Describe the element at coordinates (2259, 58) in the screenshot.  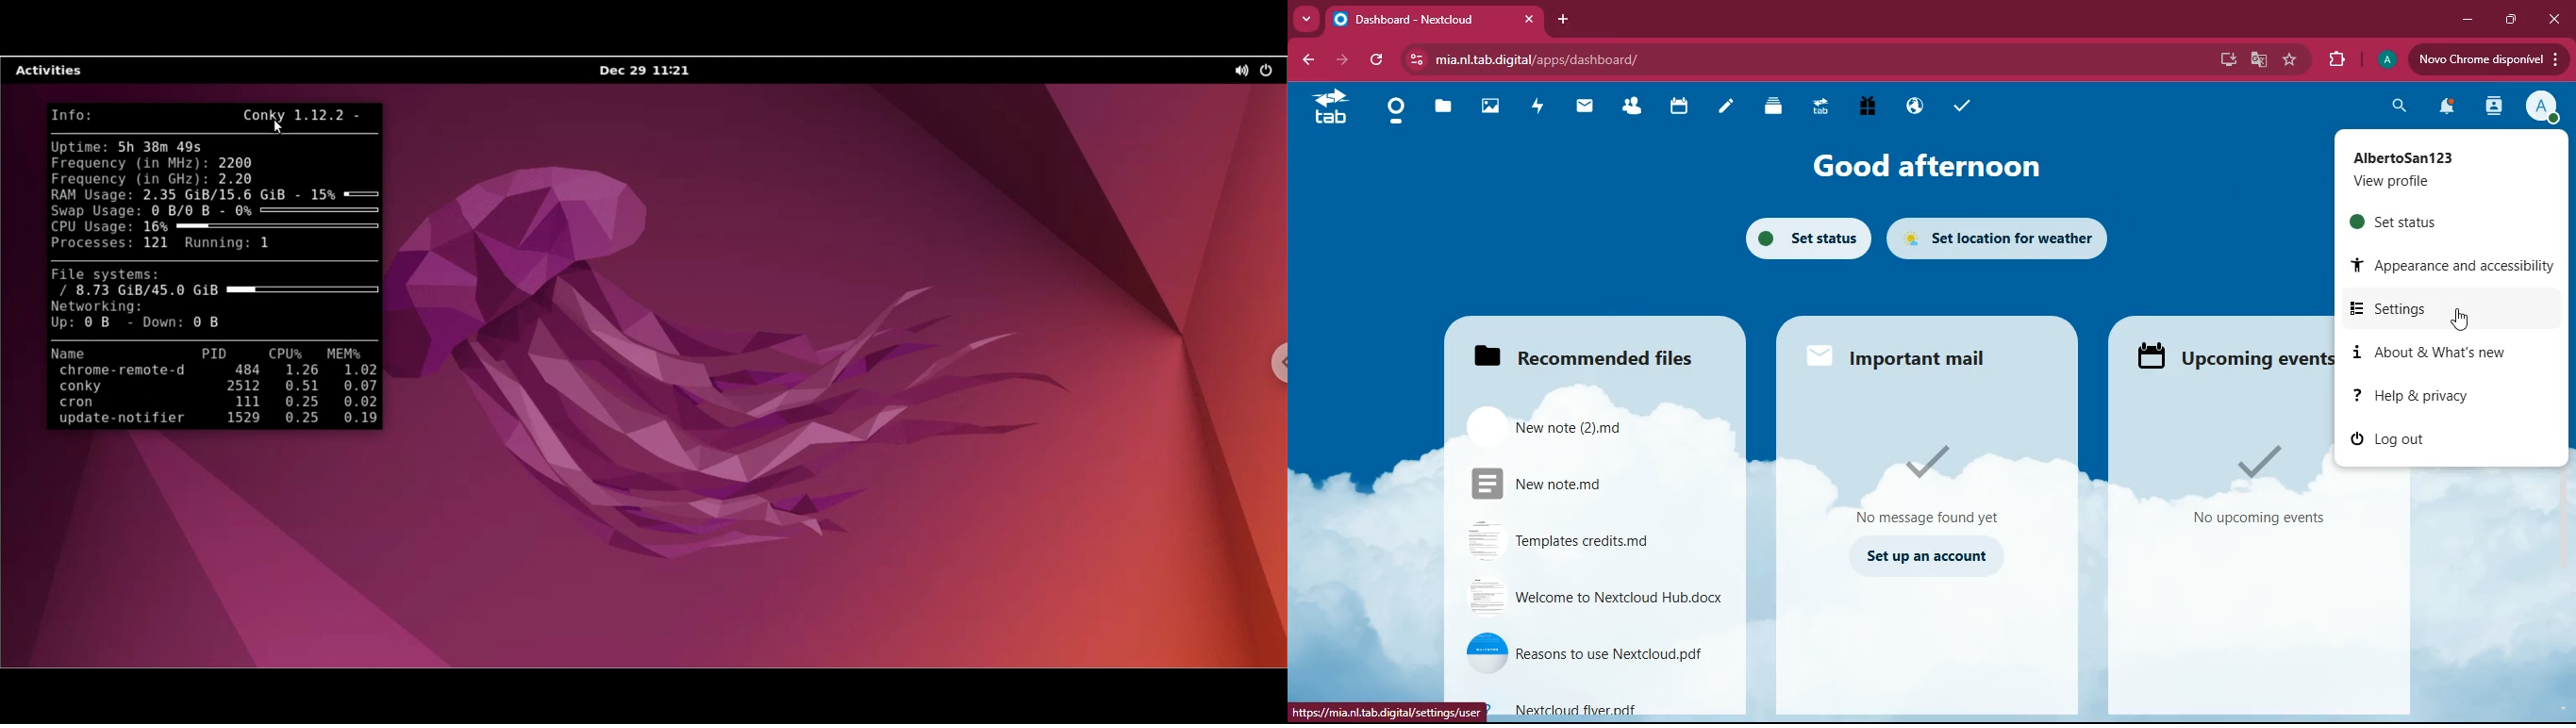
I see `google translate` at that location.